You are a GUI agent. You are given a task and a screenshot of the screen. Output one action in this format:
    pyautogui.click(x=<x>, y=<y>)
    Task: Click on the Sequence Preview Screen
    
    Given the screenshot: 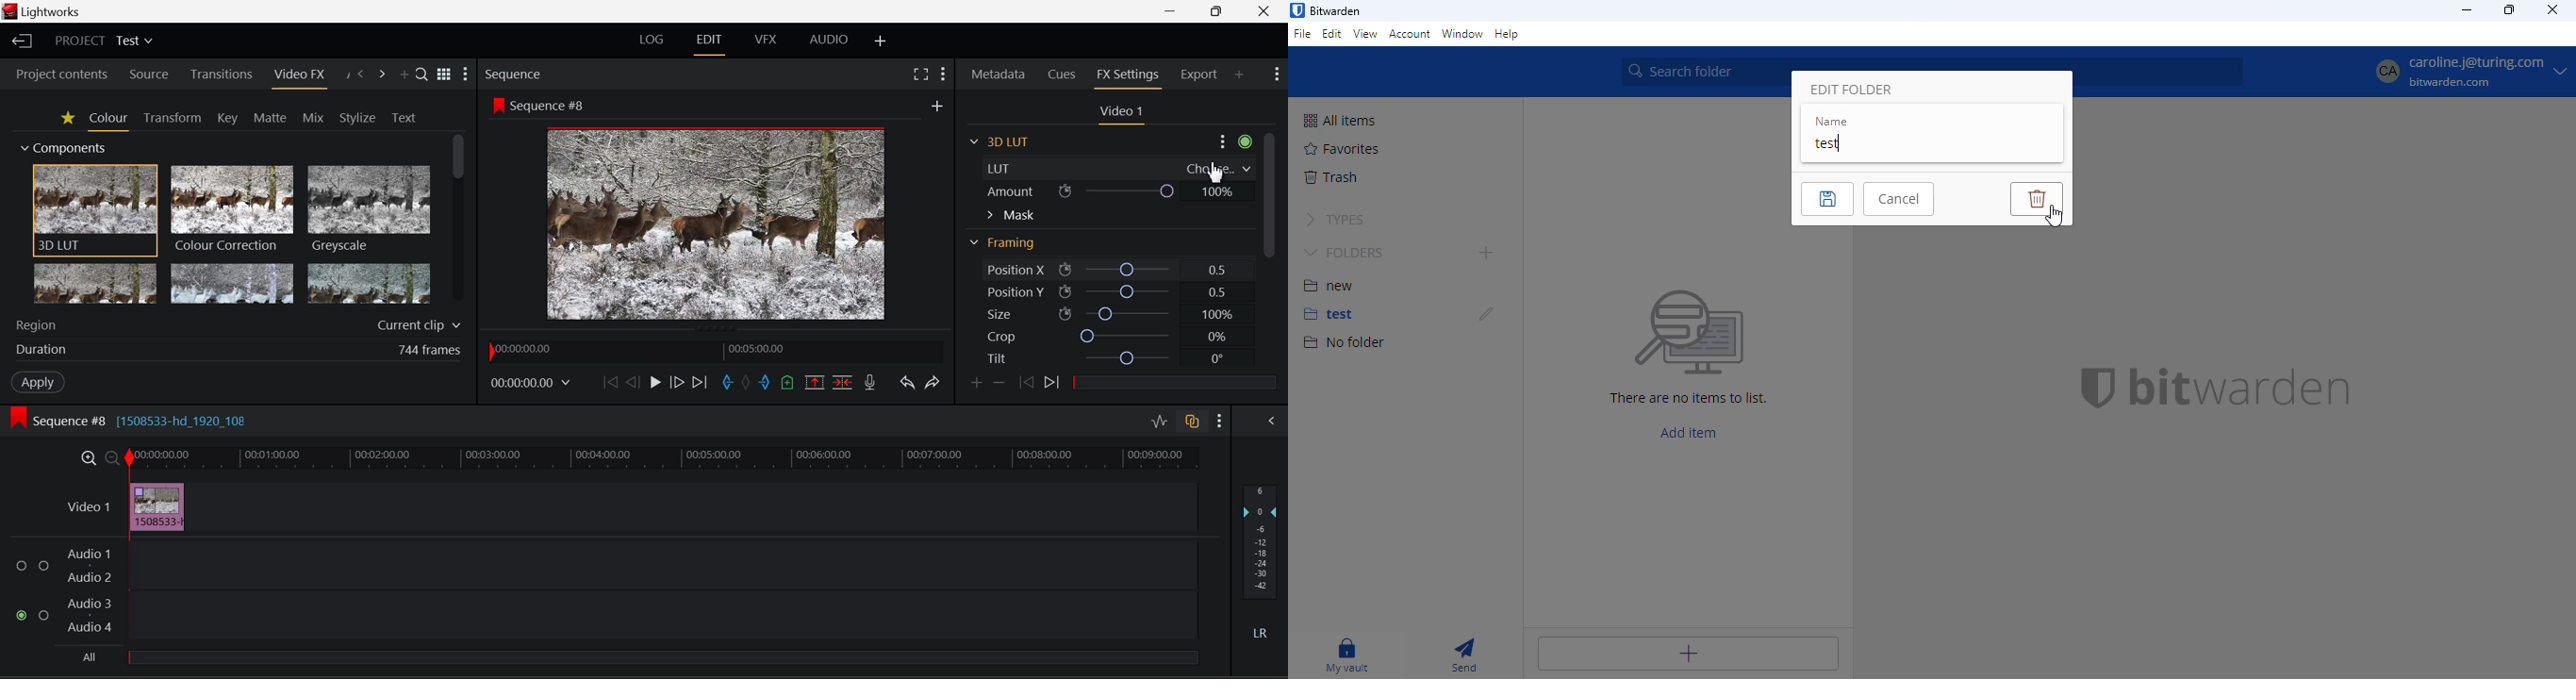 What is the action you would take?
    pyautogui.click(x=713, y=225)
    